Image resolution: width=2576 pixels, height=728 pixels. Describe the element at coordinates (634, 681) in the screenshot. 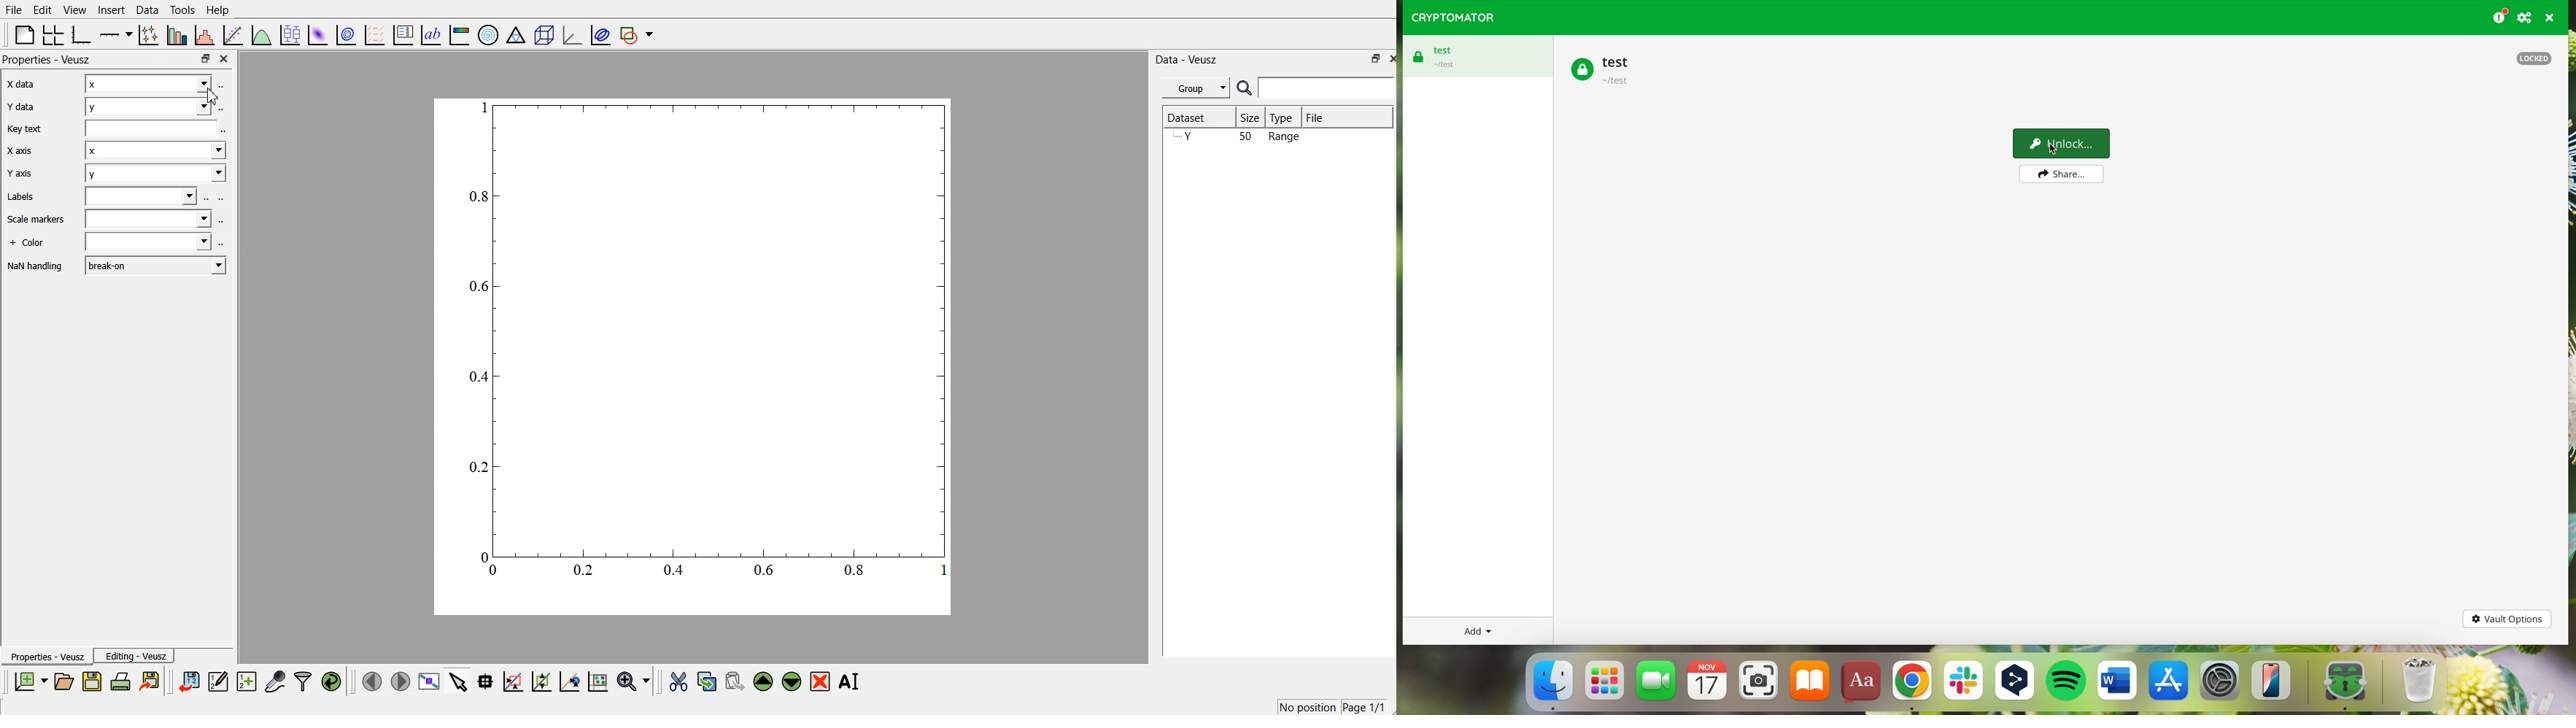

I see `zoom functions` at that location.